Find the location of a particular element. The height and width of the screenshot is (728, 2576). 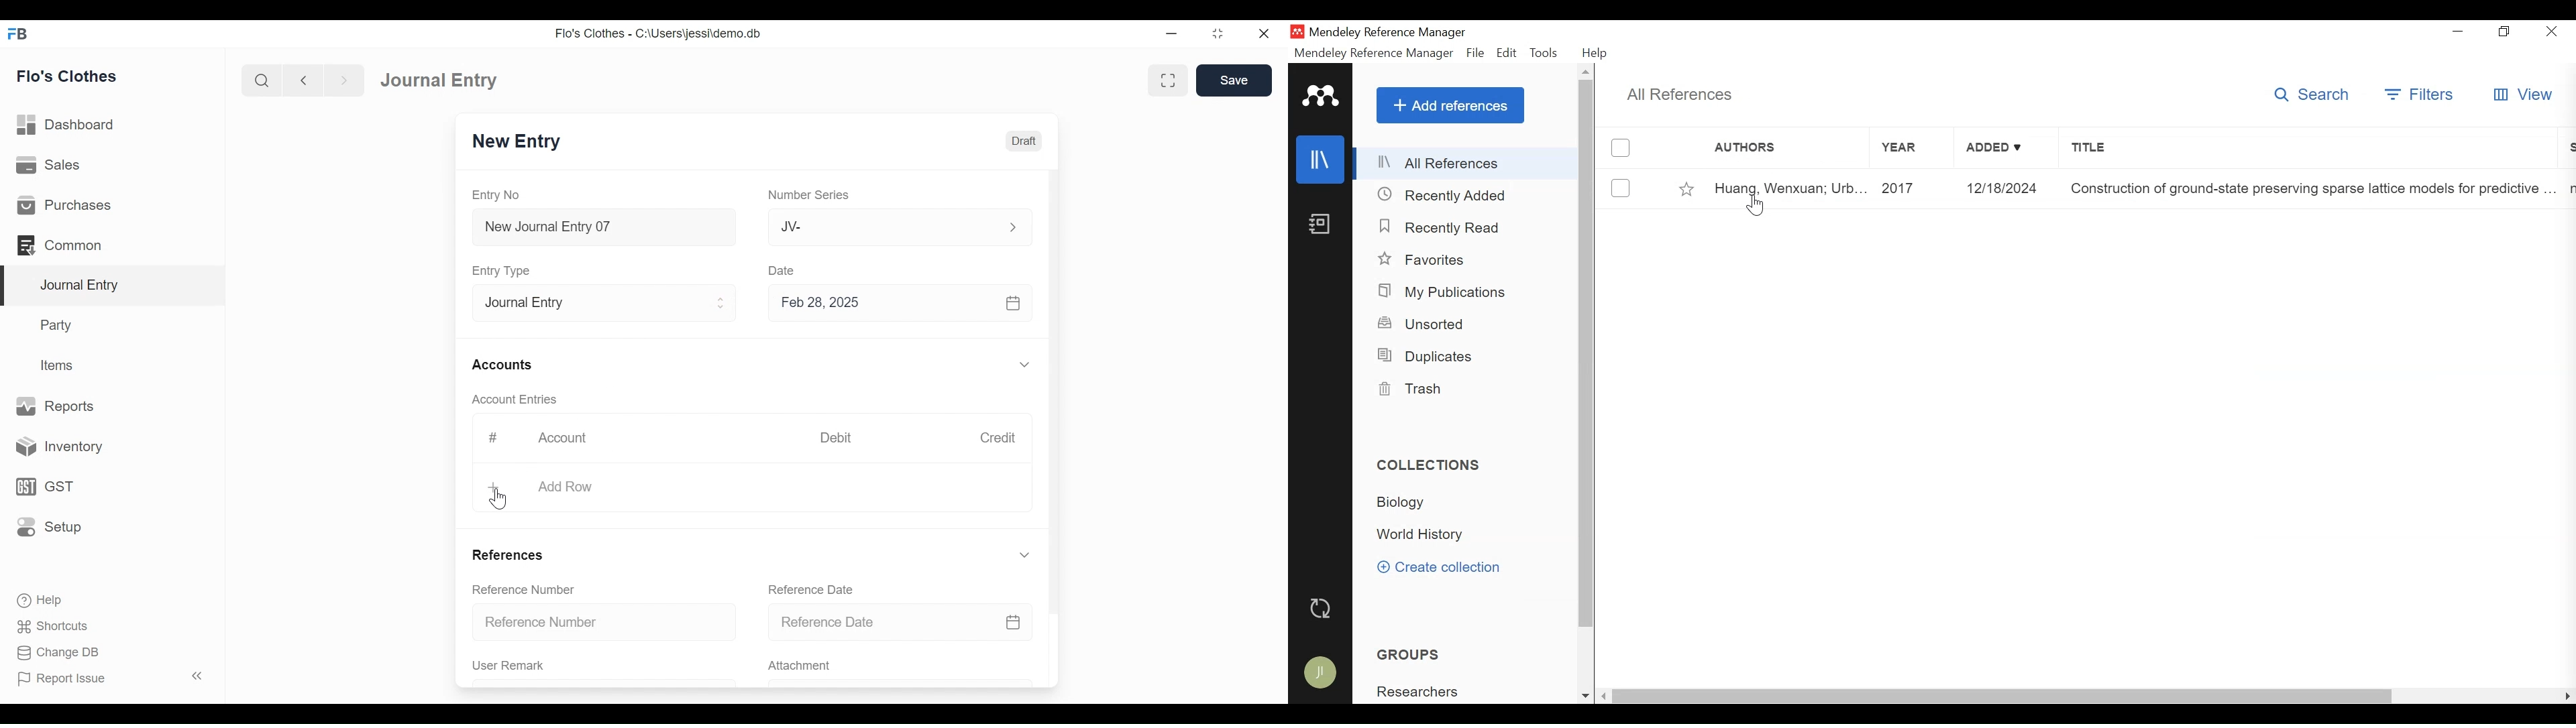

minimize is located at coordinates (2458, 32).